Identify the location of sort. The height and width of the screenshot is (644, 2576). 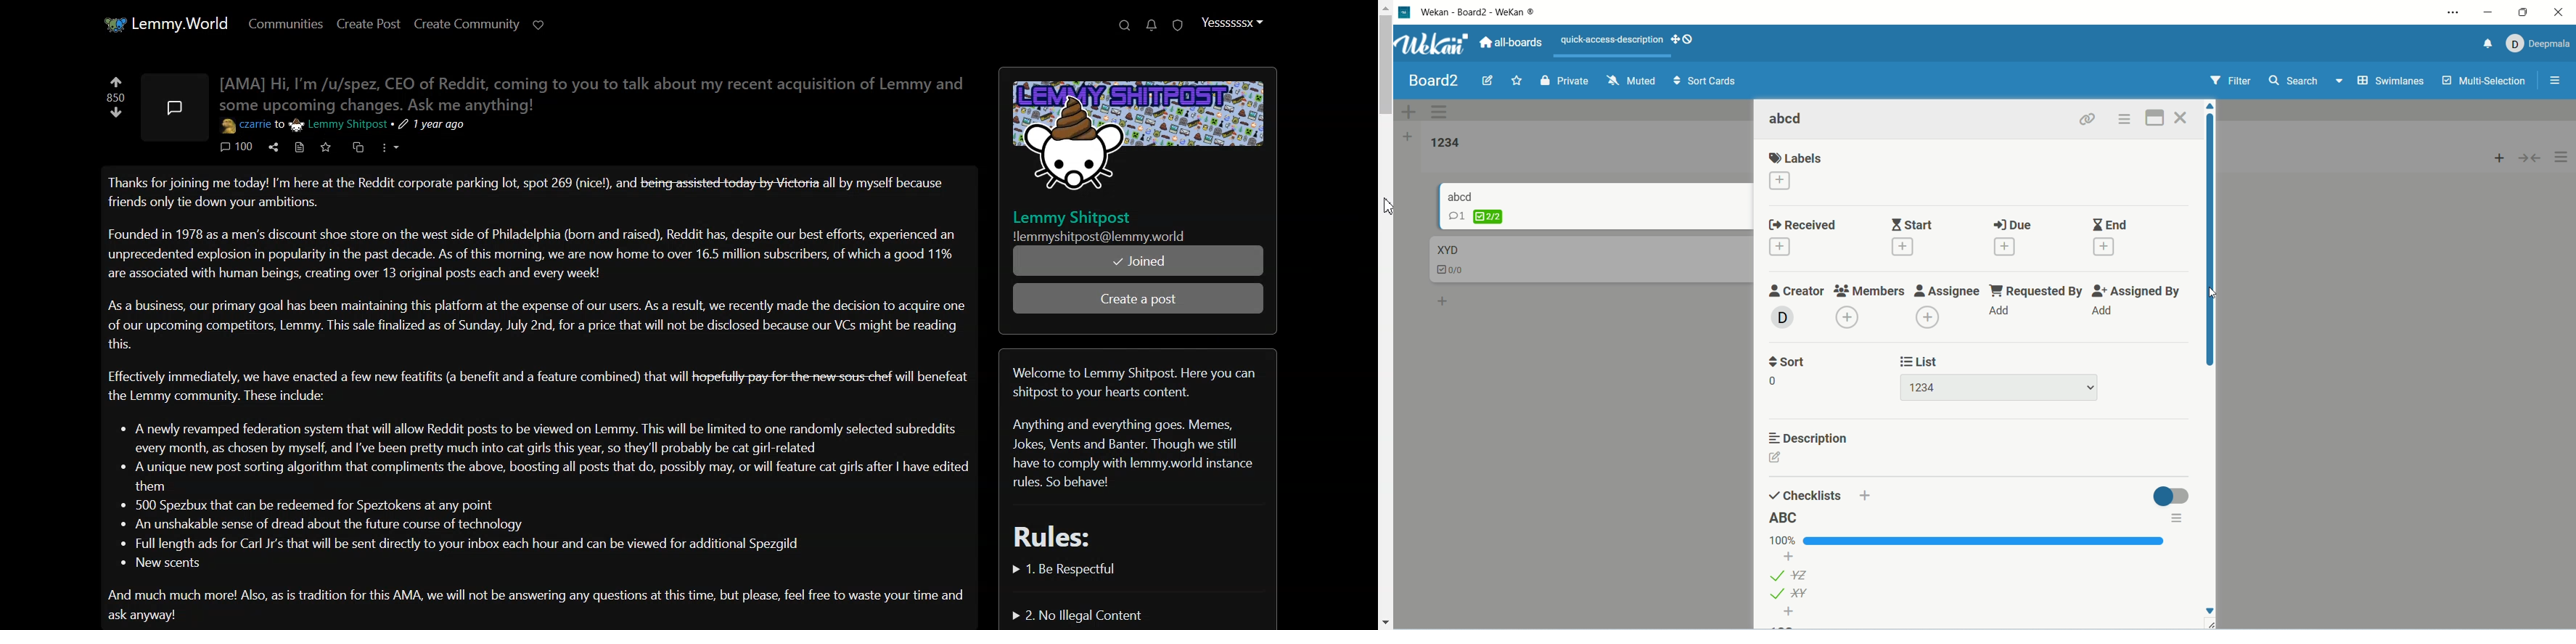
(1787, 361).